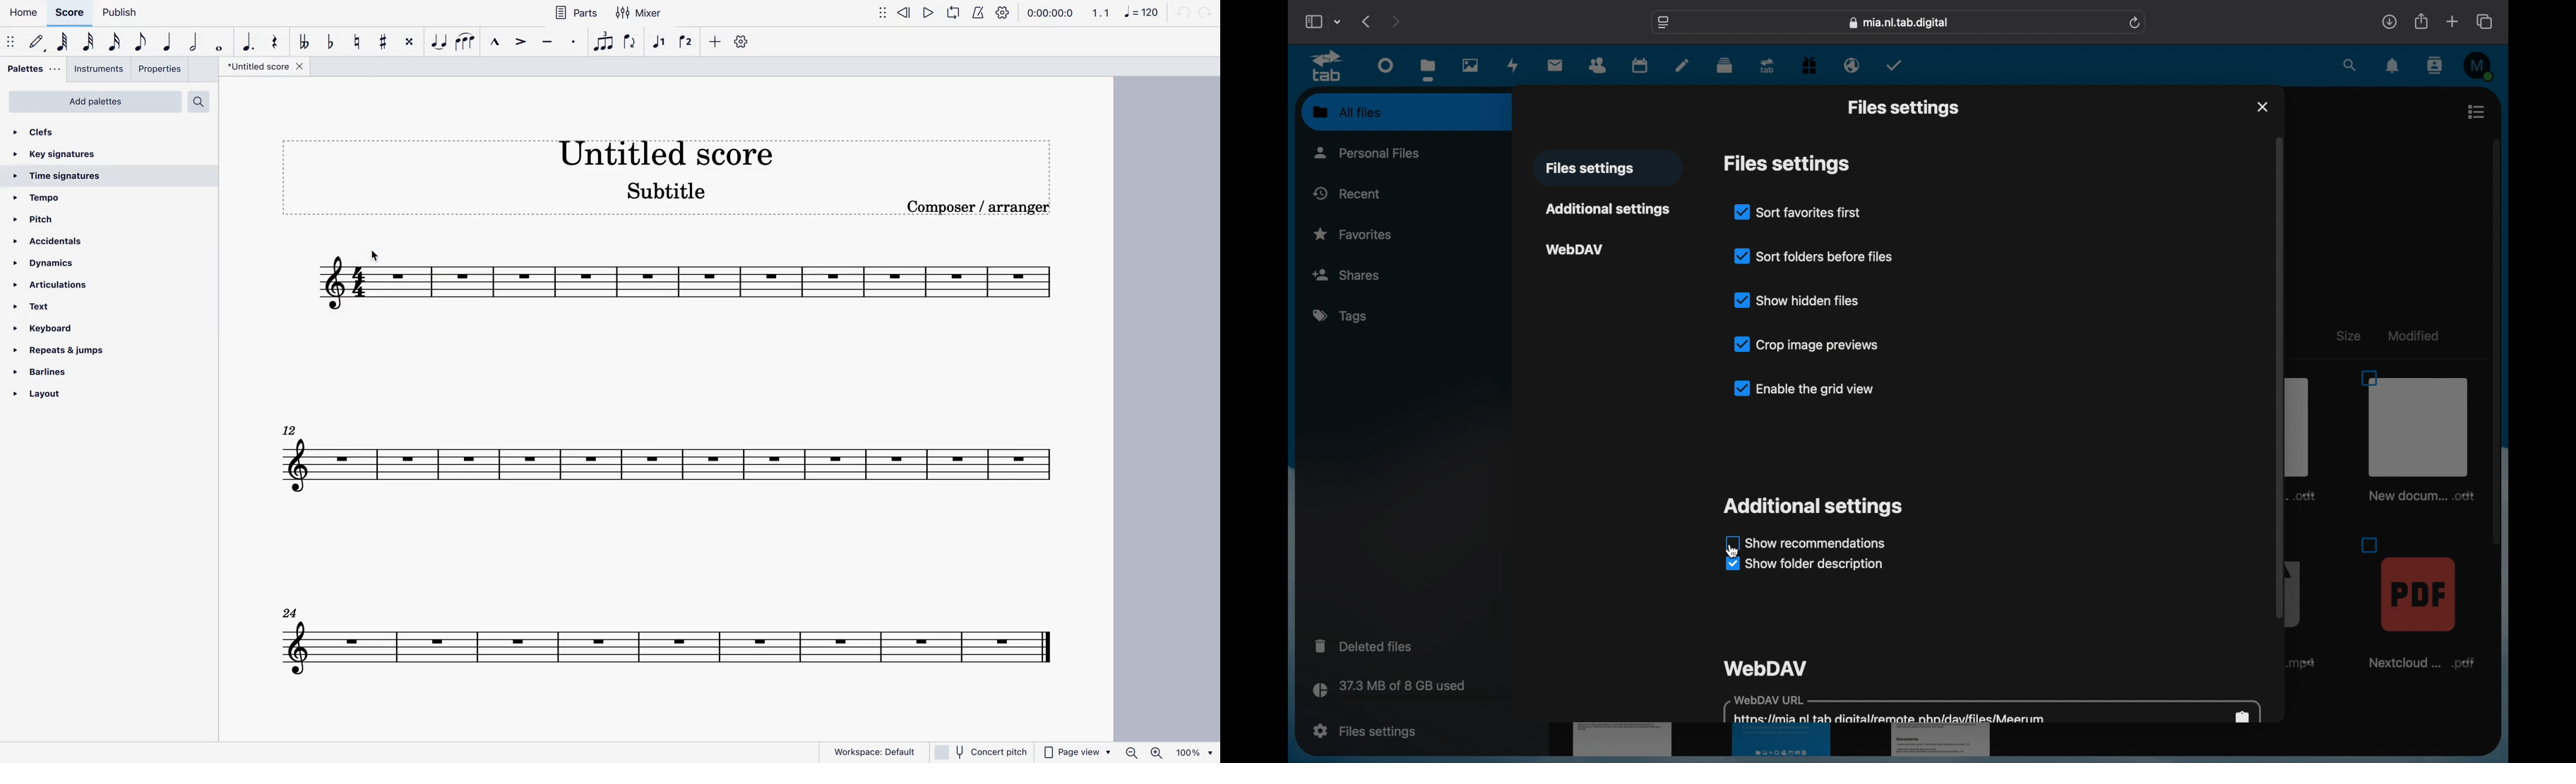 This screenshot has height=784, width=2576. I want to click on rest, so click(273, 42).